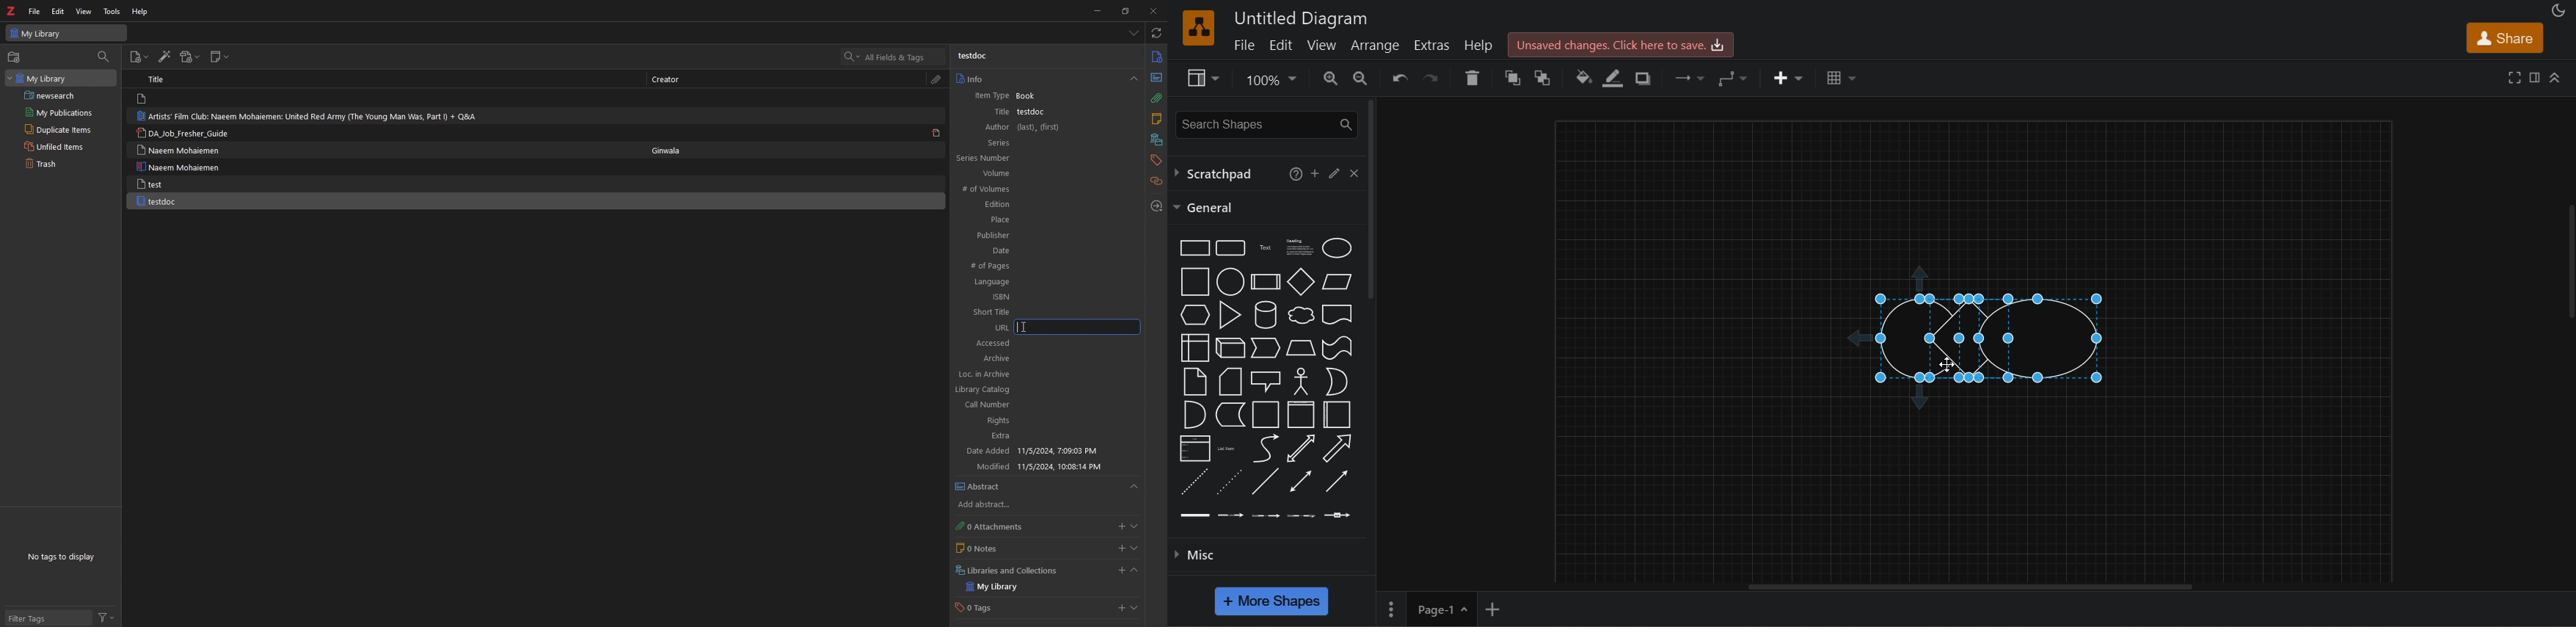 The image size is (2576, 644). Describe the element at coordinates (1266, 514) in the screenshot. I see `connector with 2 labels` at that location.